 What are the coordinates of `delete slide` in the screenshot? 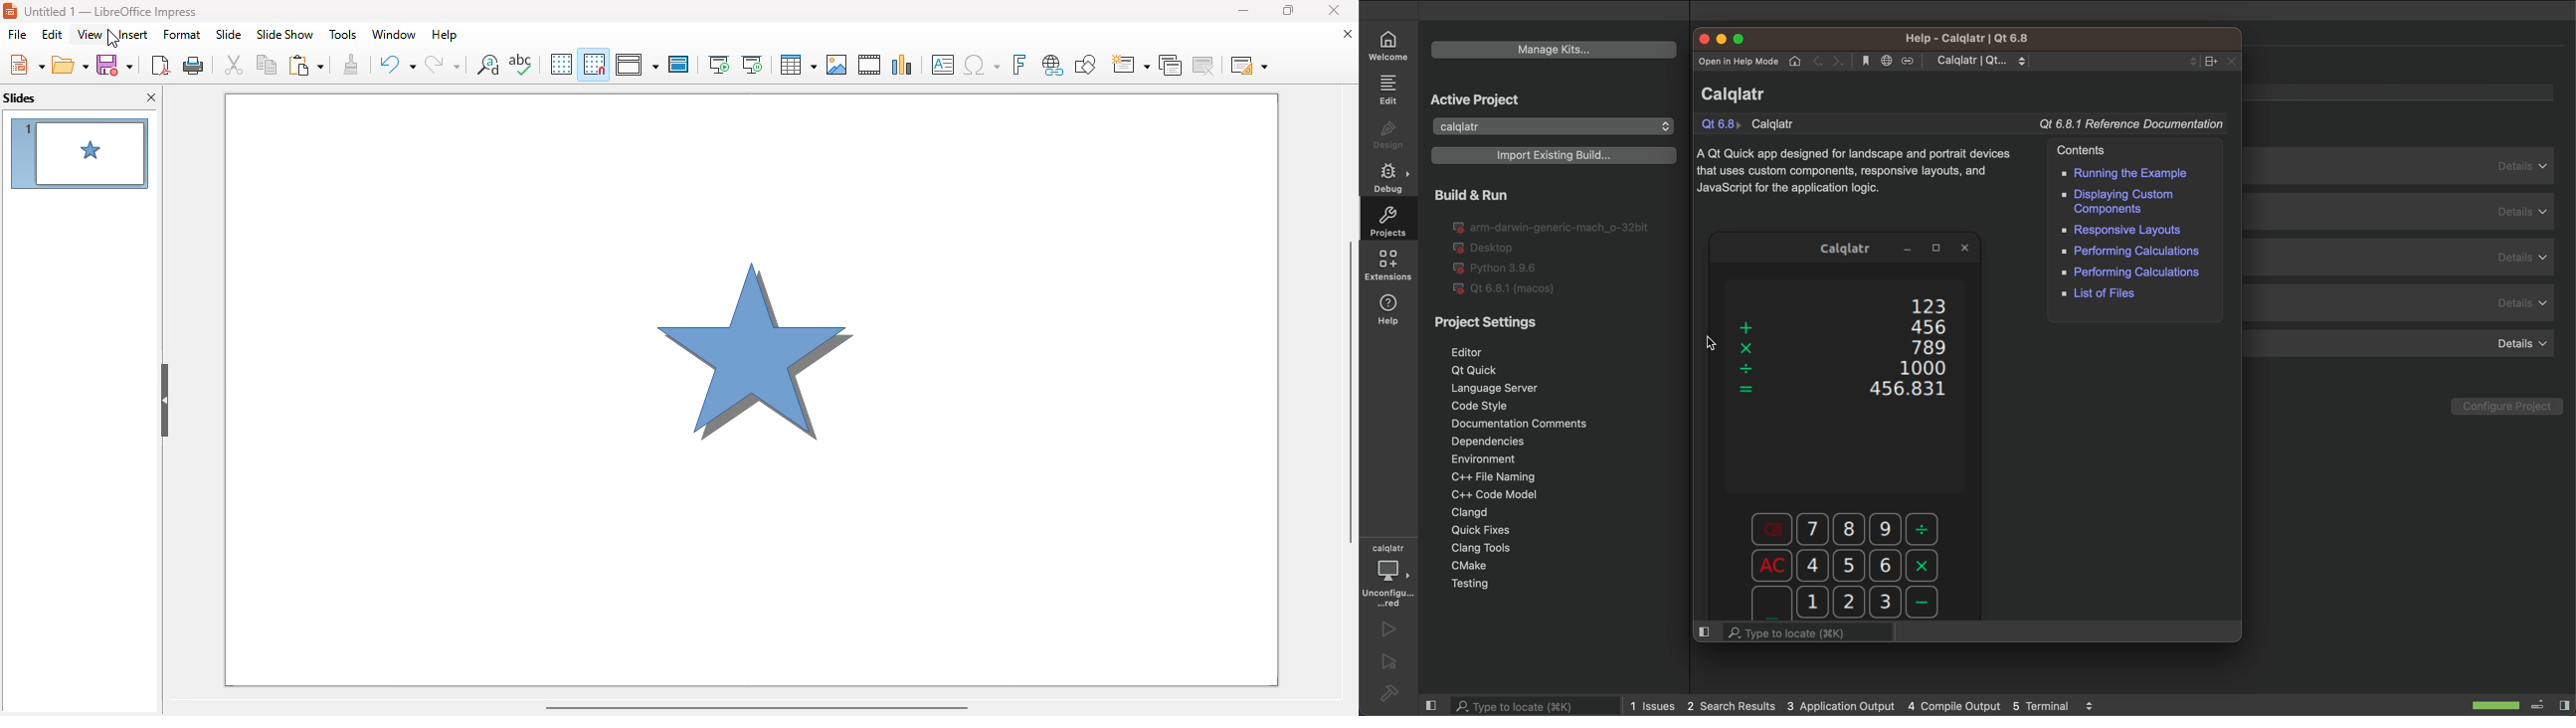 It's located at (1204, 65).